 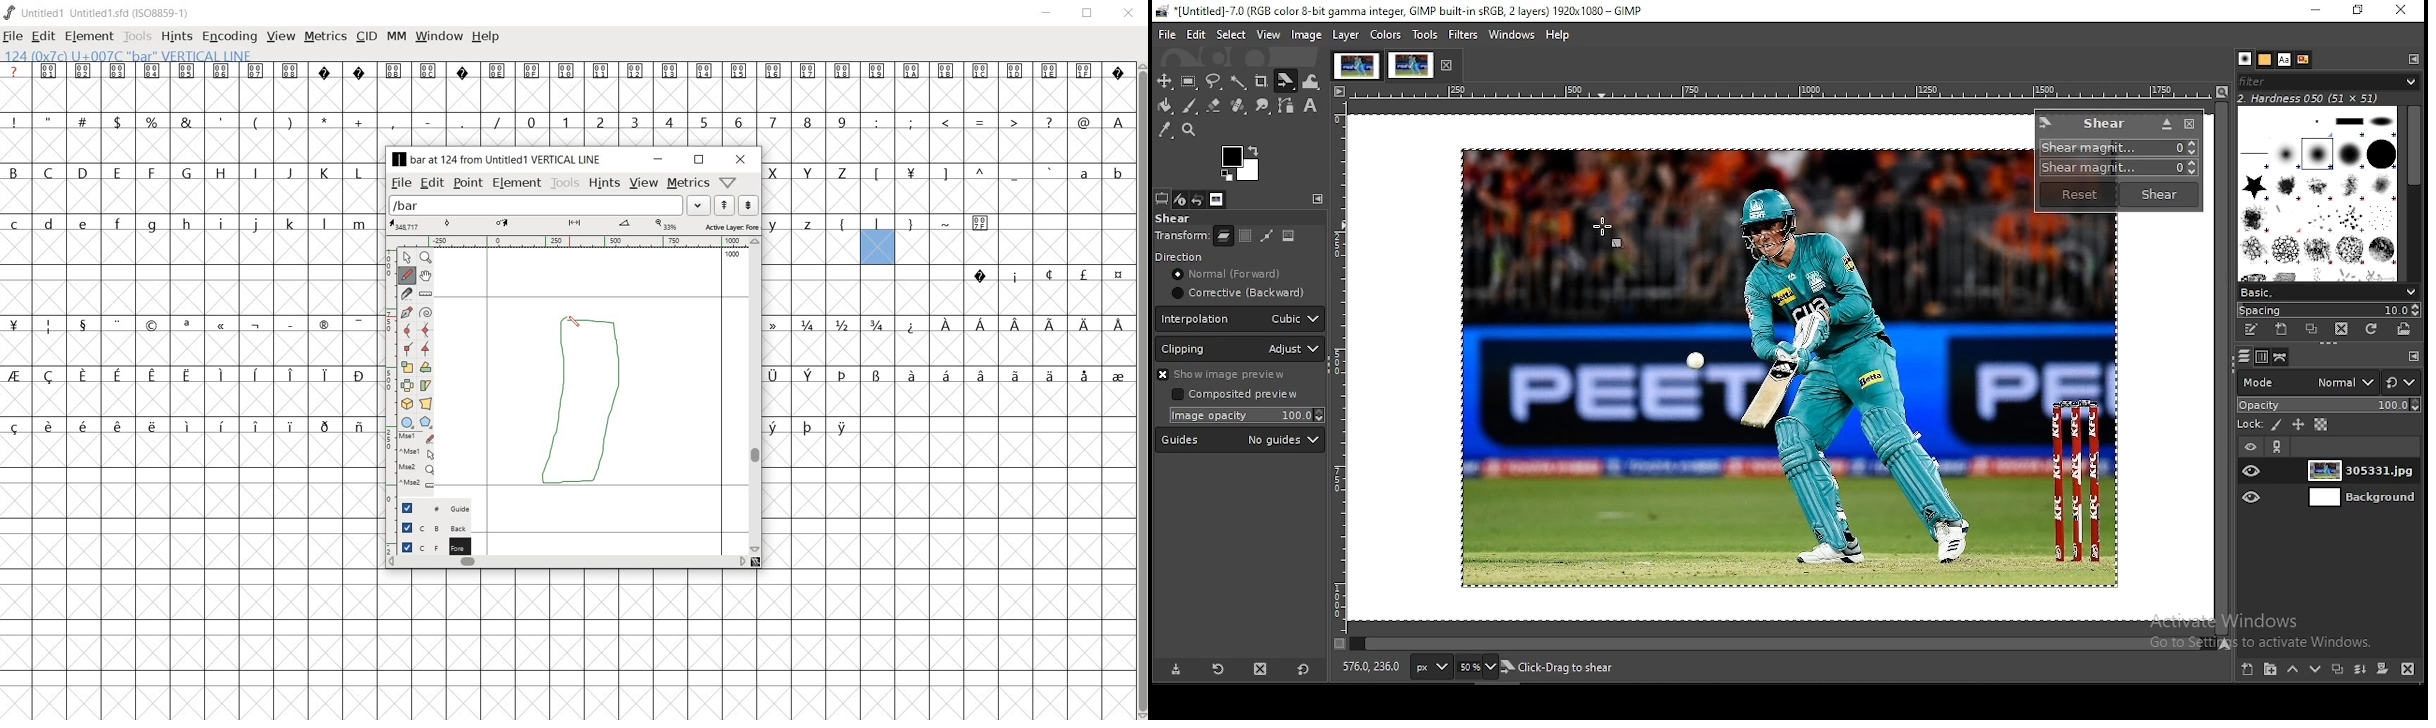 What do you see at coordinates (2328, 293) in the screenshot?
I see `basic` at bounding box center [2328, 293].